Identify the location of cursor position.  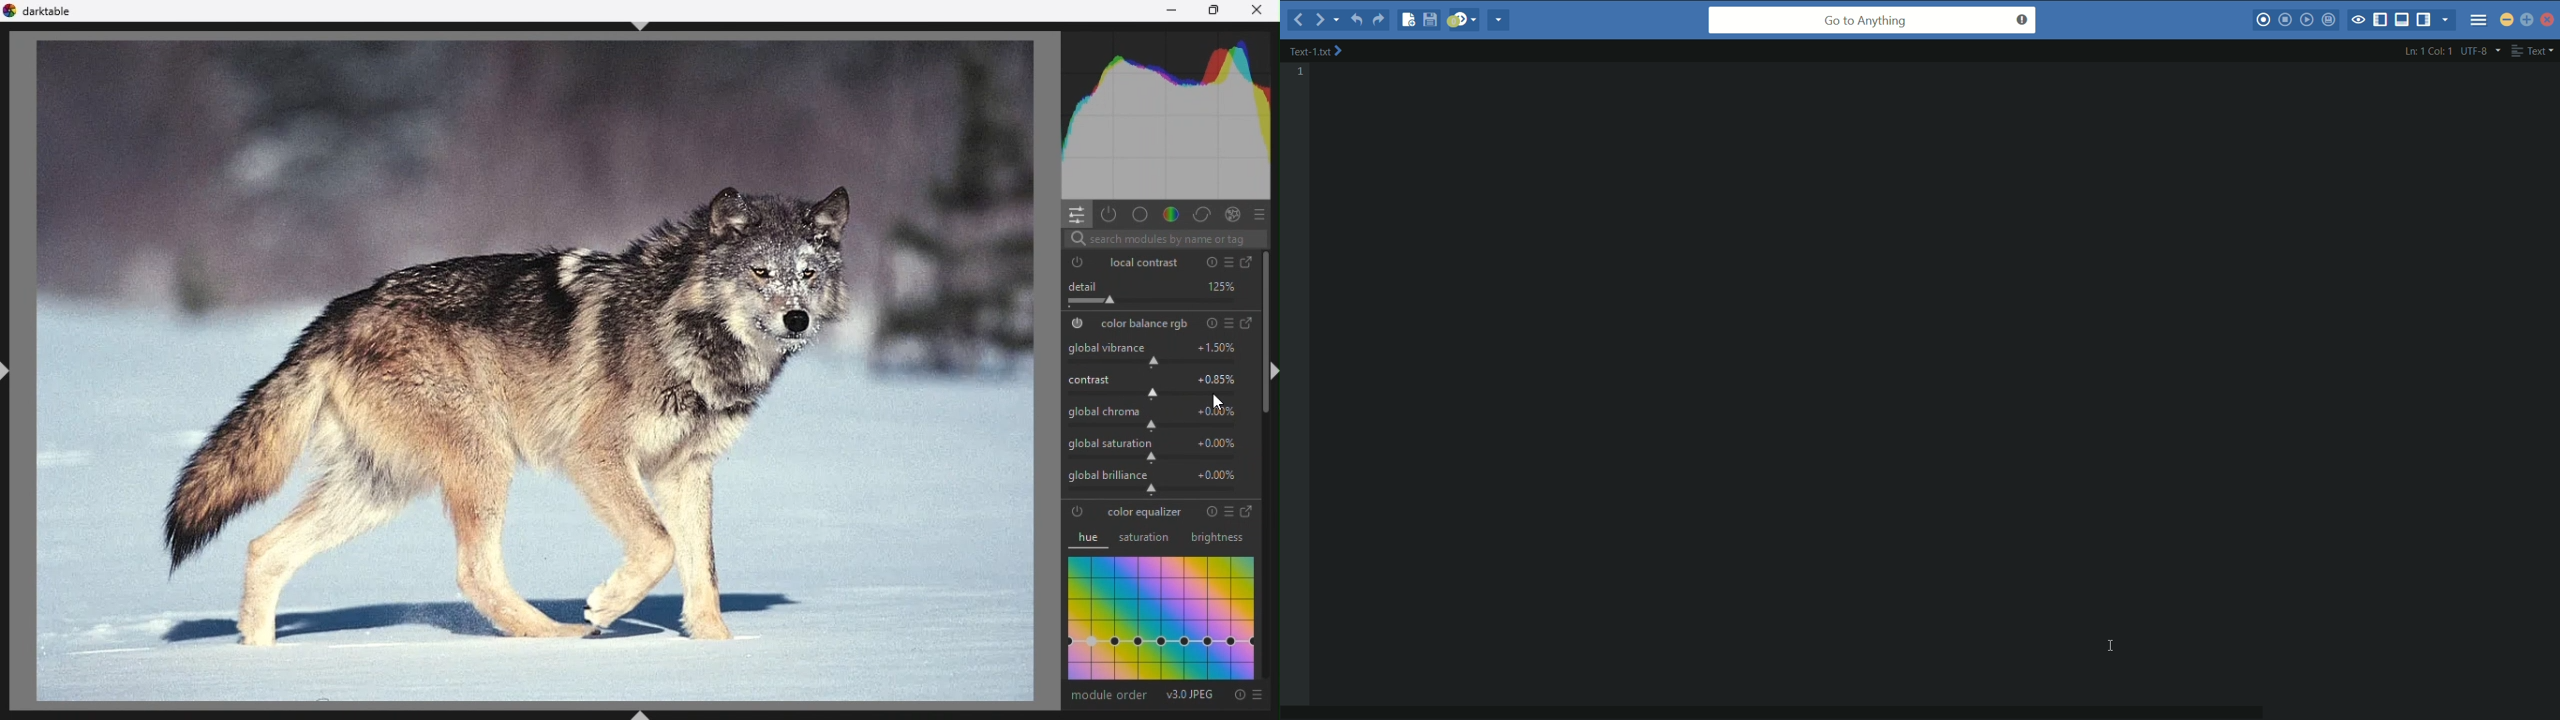
(2427, 50).